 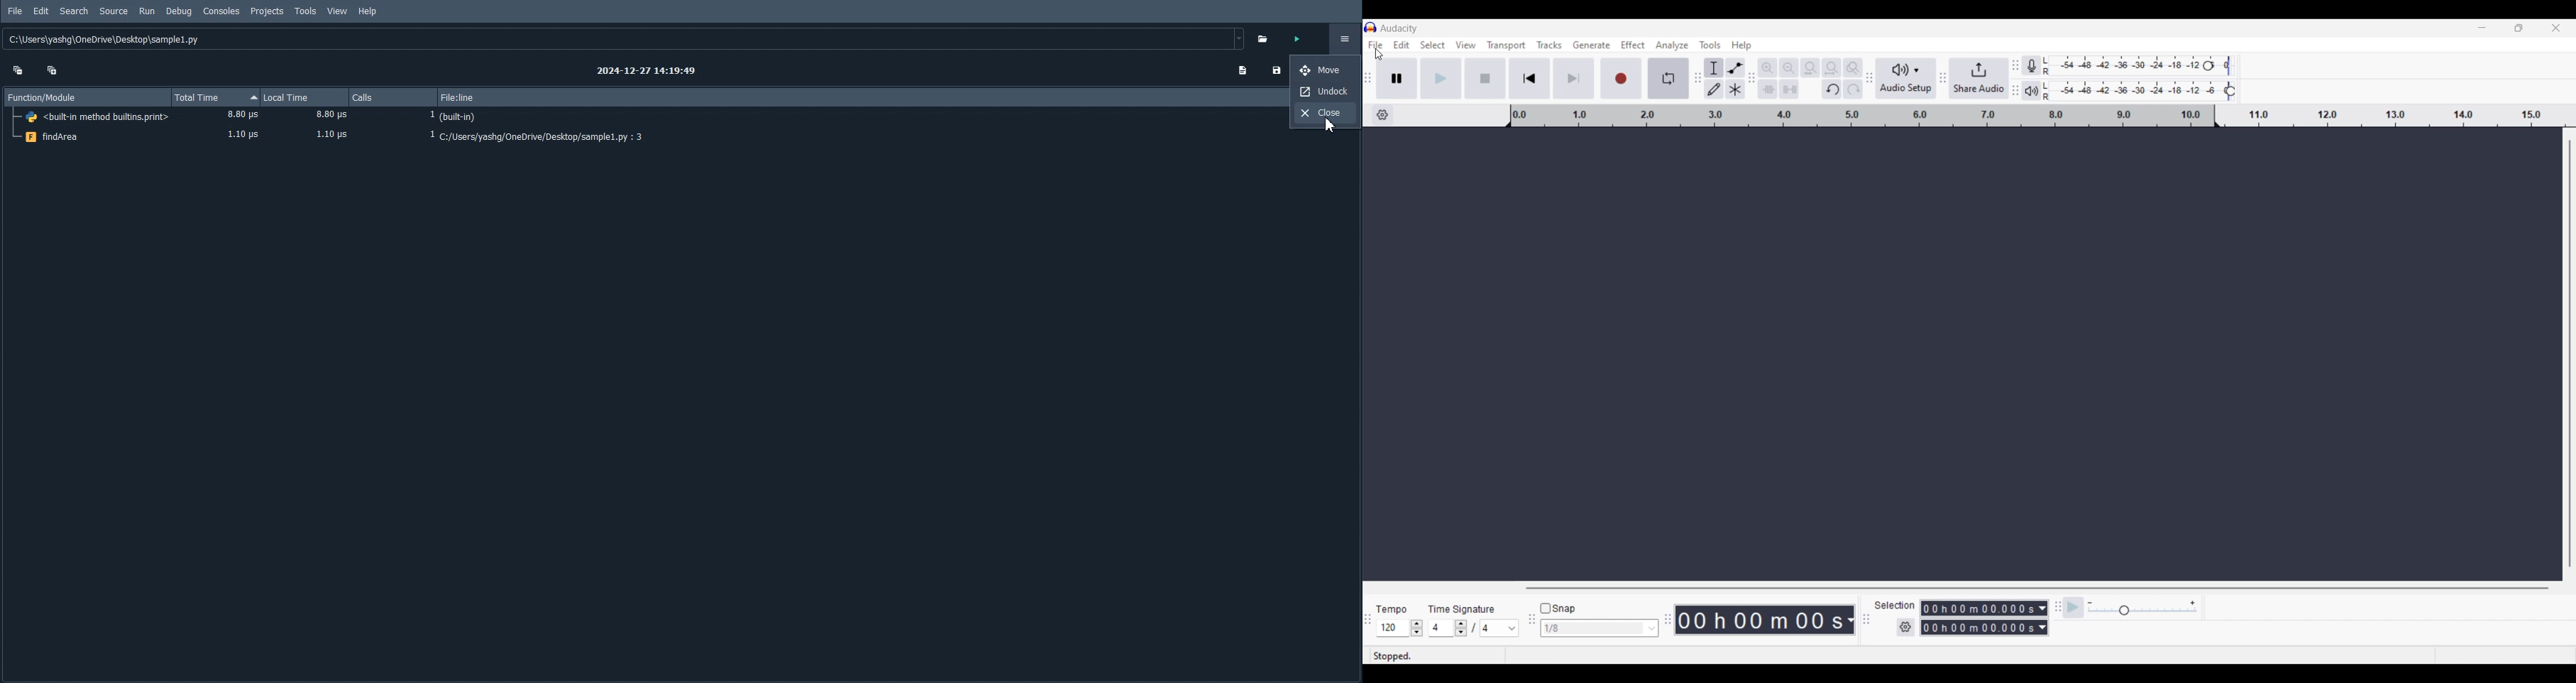 I want to click on View, so click(x=338, y=11).